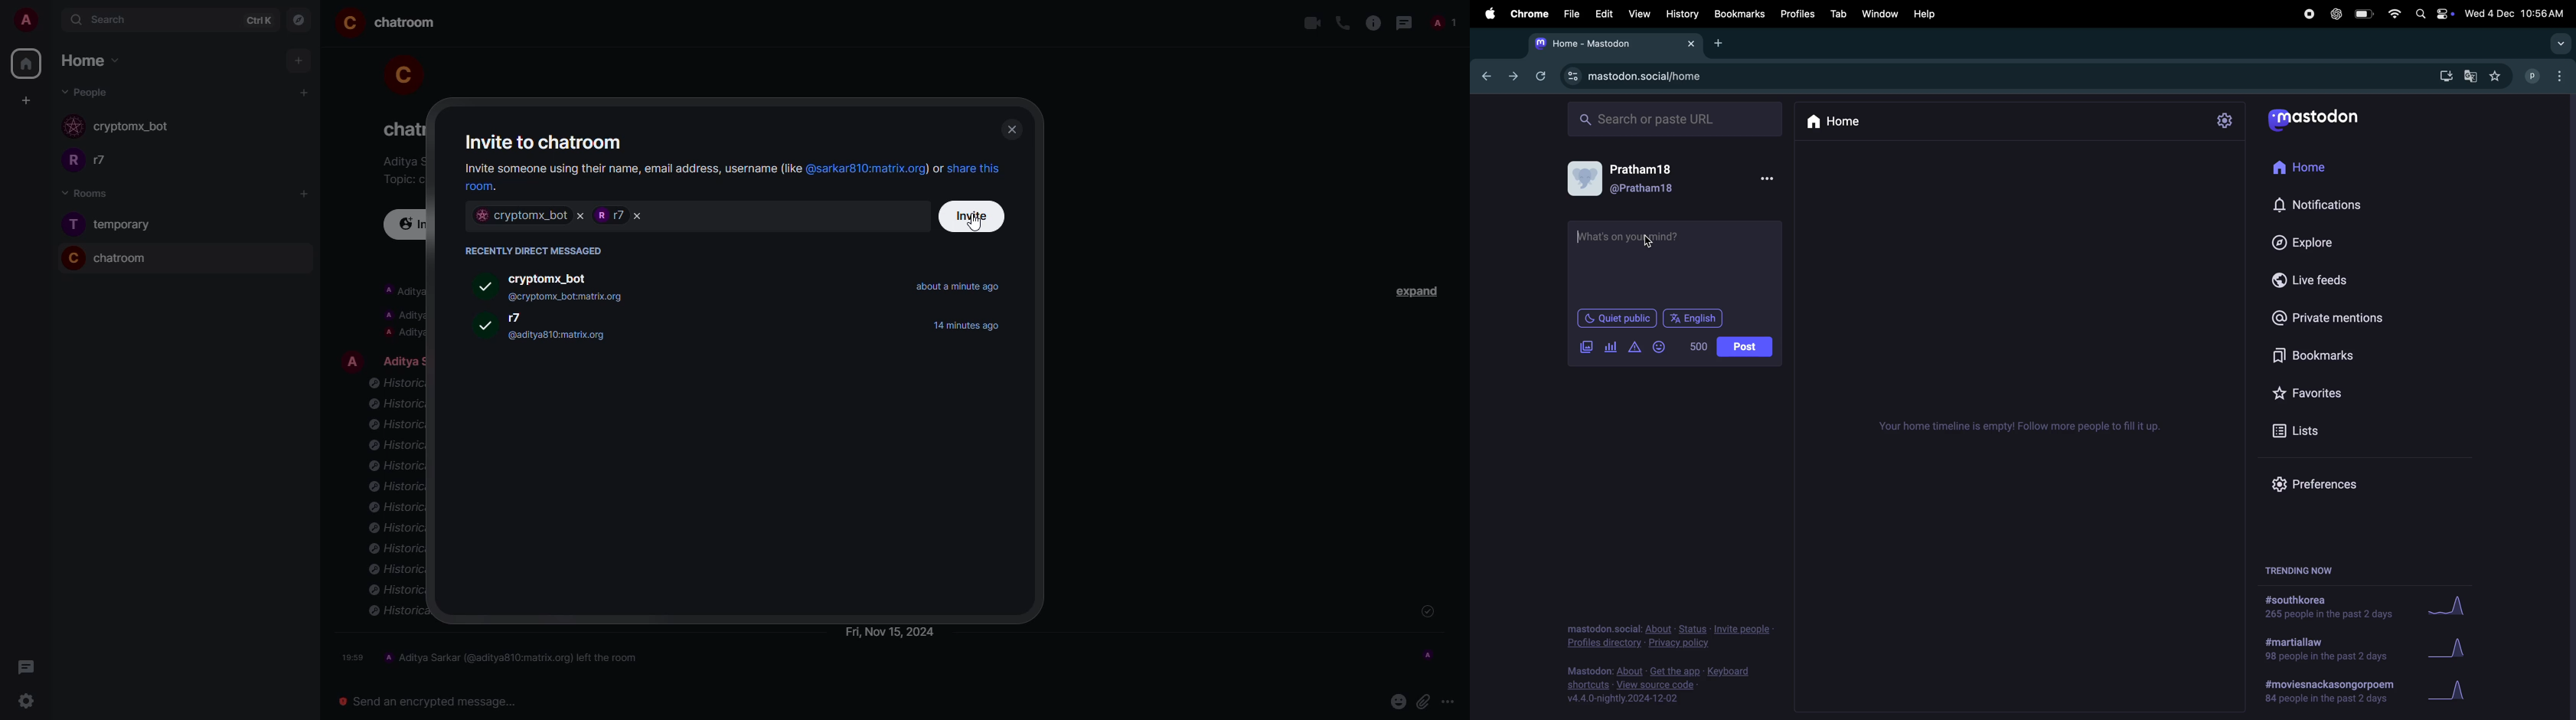 Image resolution: width=2576 pixels, height=728 pixels. What do you see at coordinates (609, 214) in the screenshot?
I see `people` at bounding box center [609, 214].